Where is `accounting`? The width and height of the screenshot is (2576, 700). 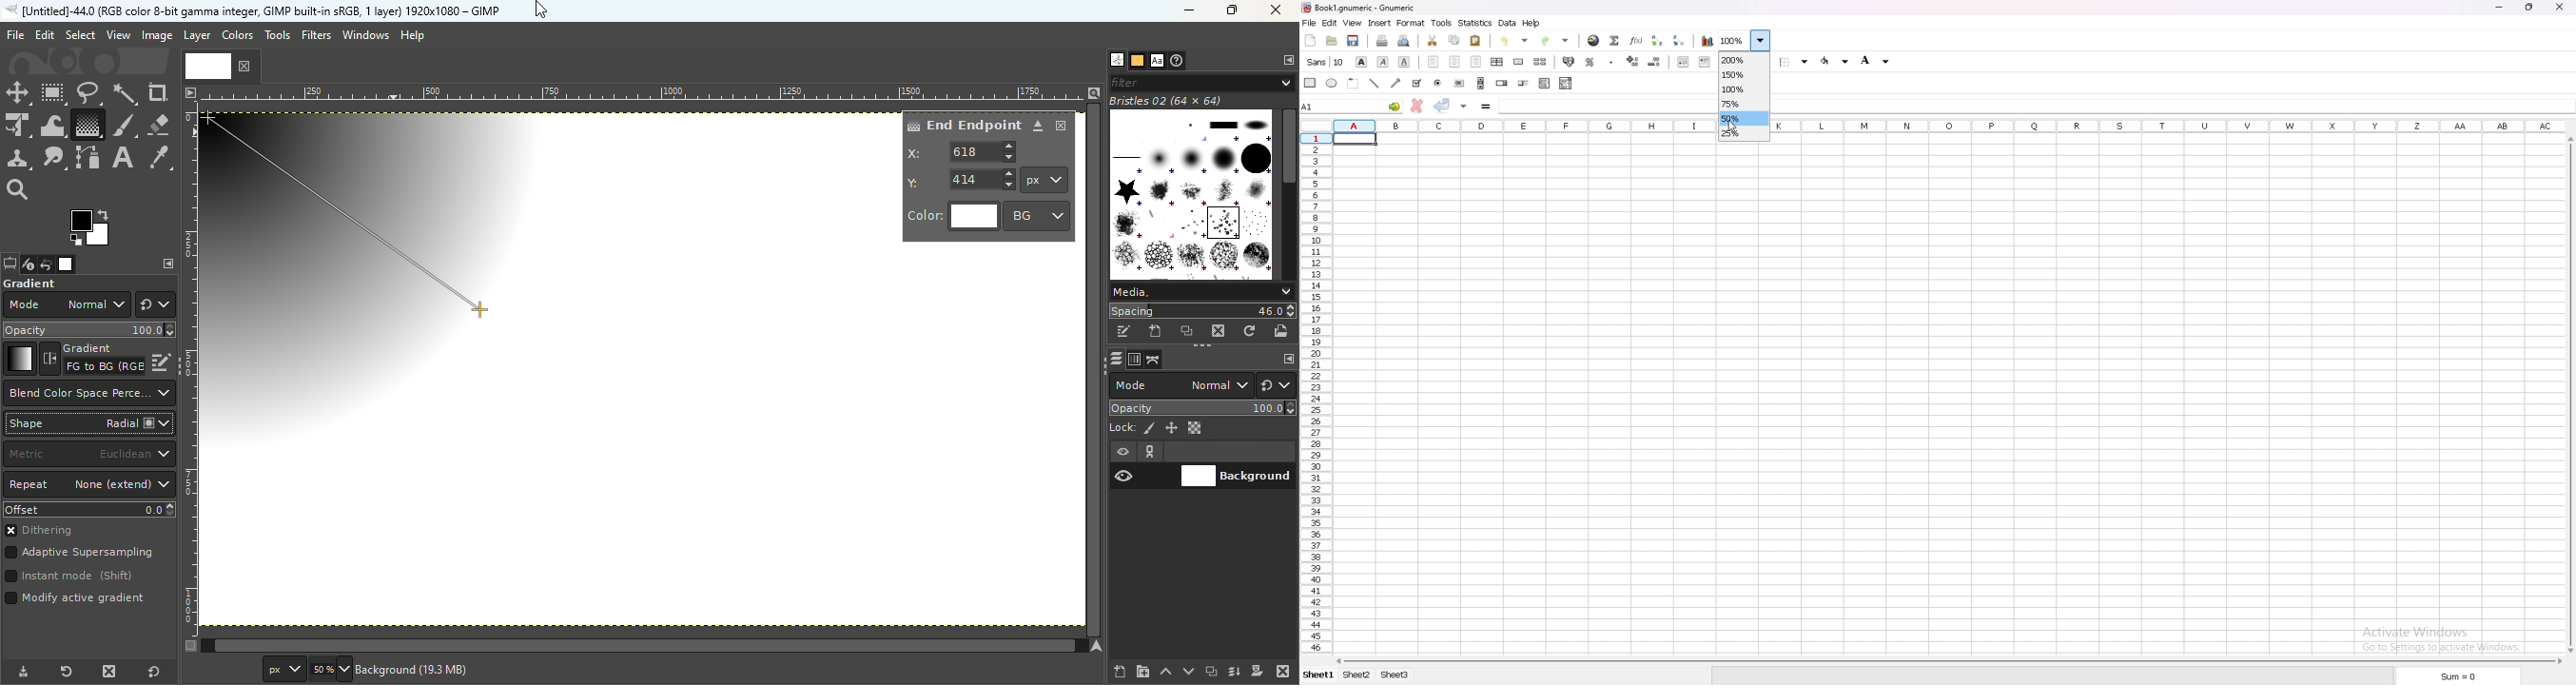 accounting is located at coordinates (1569, 61).